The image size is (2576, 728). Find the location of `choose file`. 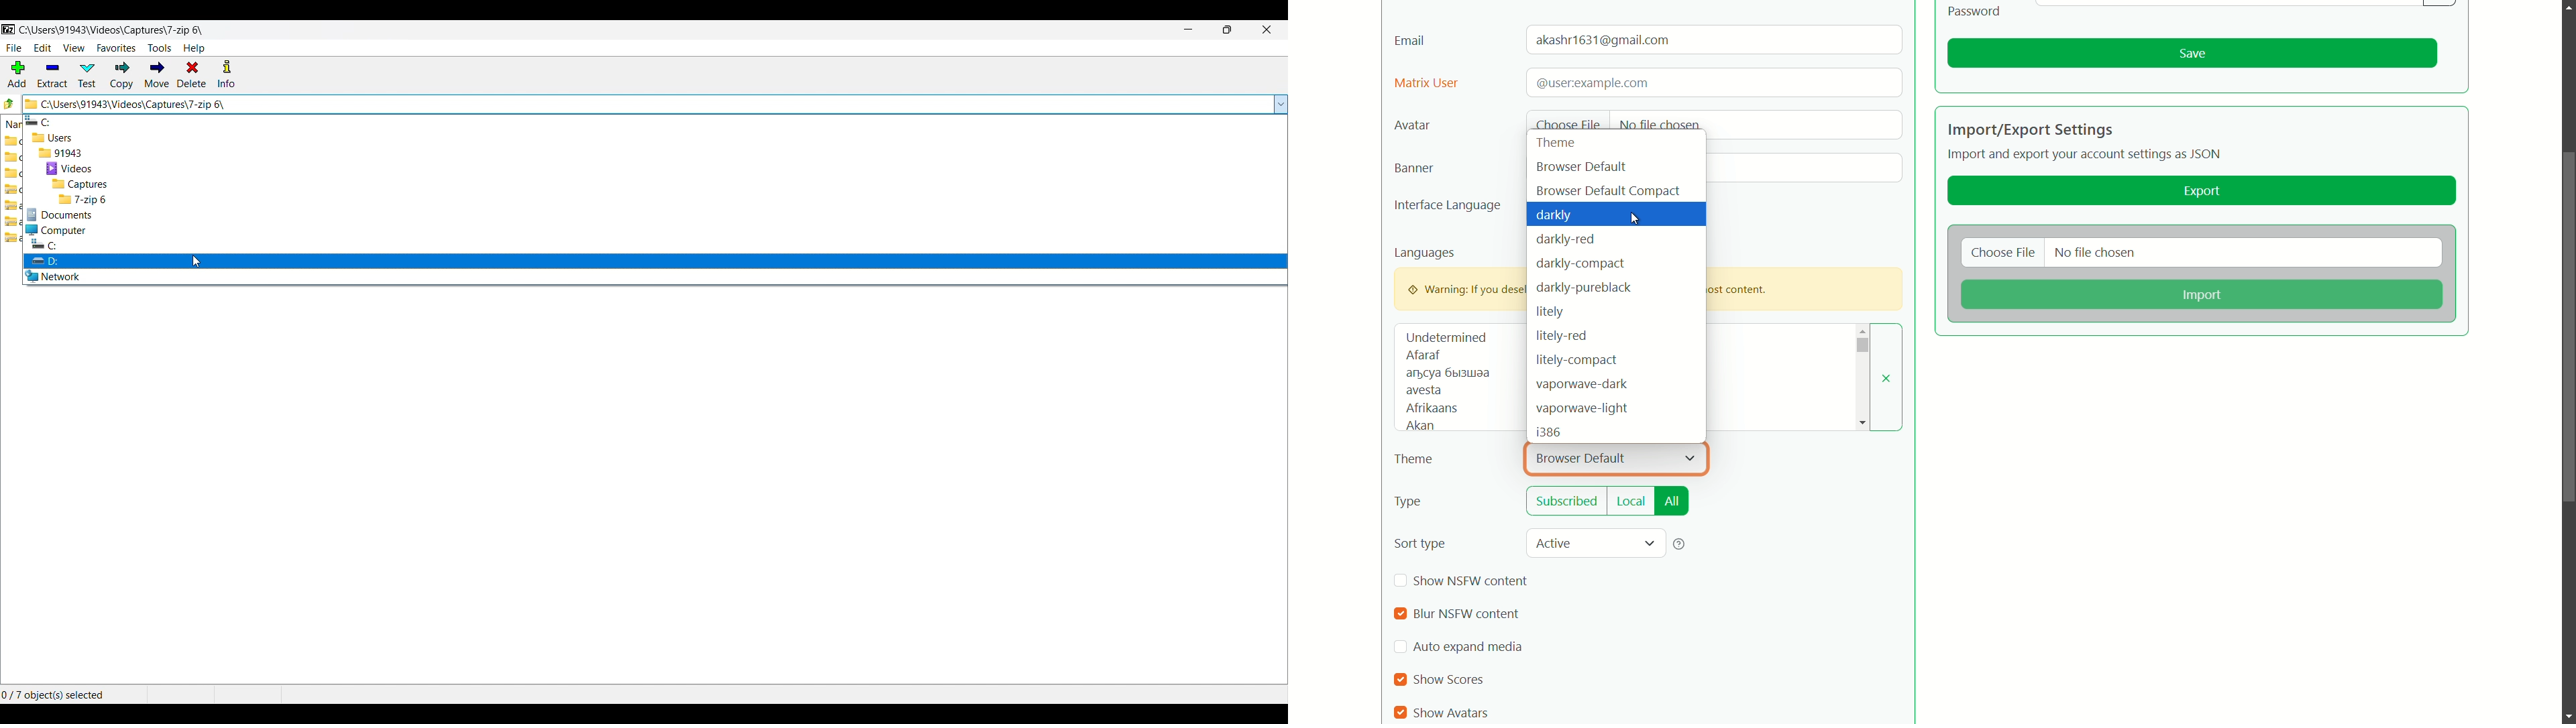

choose file is located at coordinates (1568, 126).